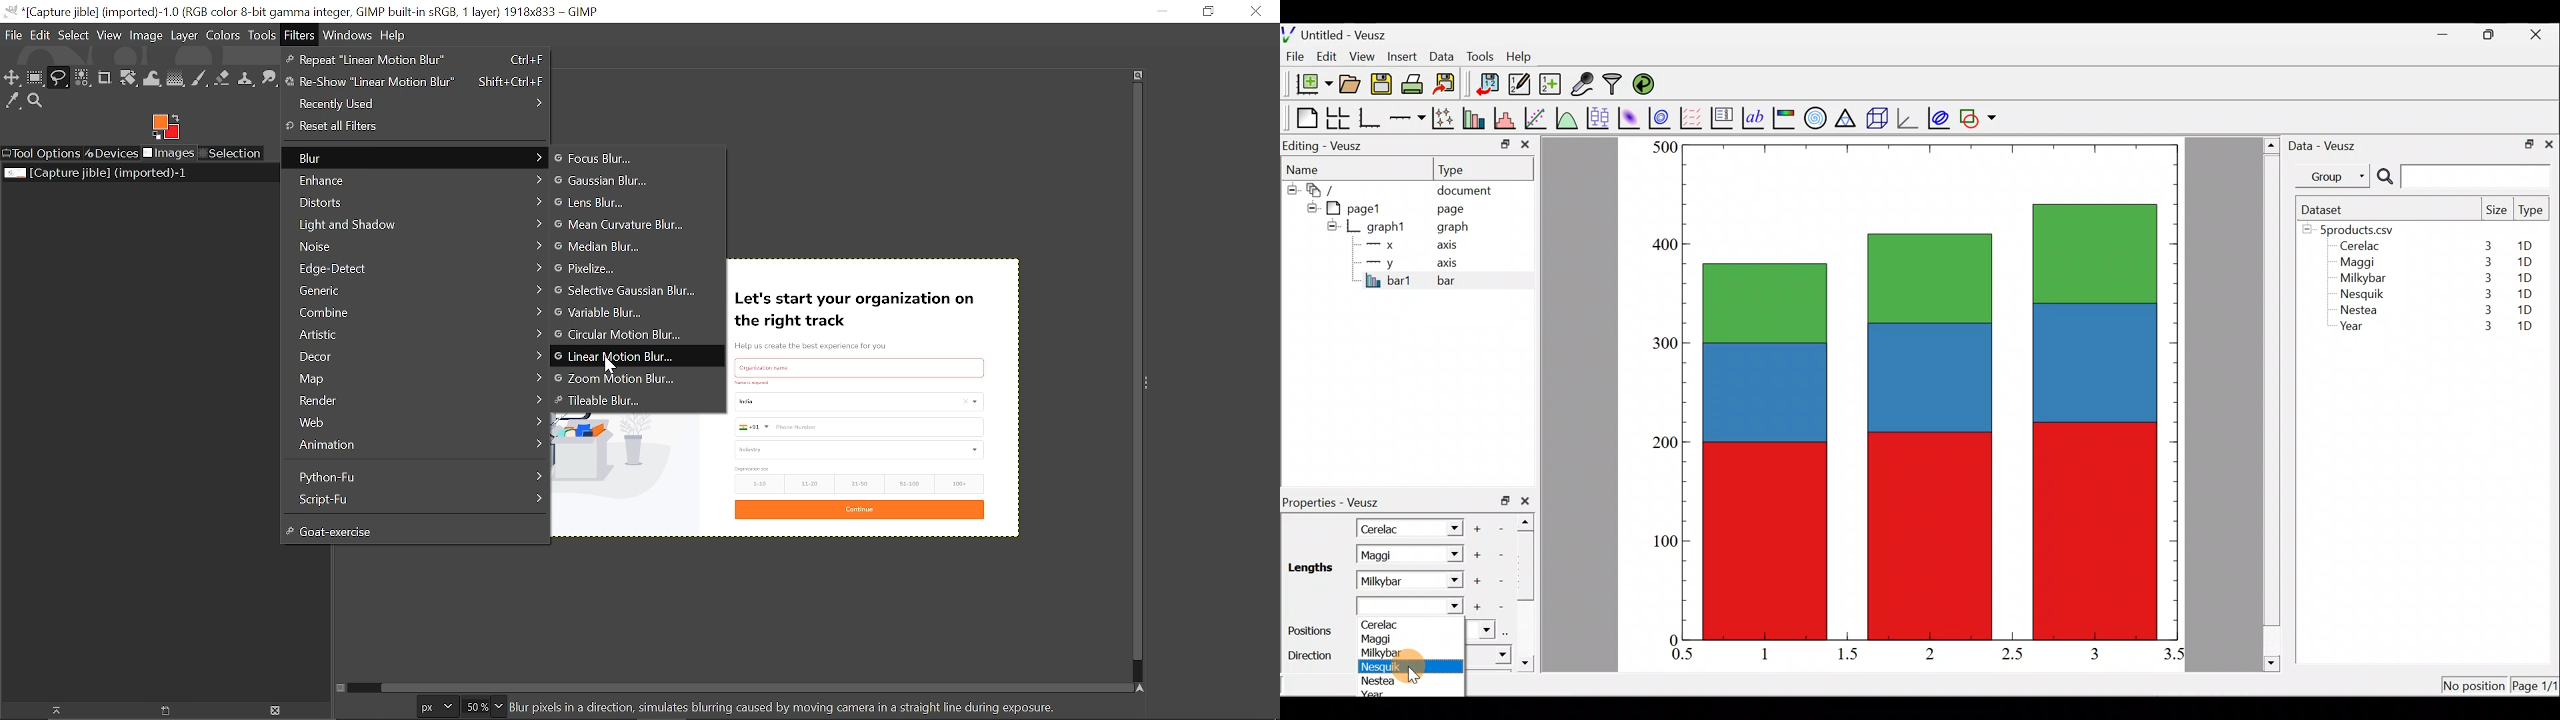  What do you see at coordinates (1138, 75) in the screenshot?
I see `Zoom when widow size changes` at bounding box center [1138, 75].